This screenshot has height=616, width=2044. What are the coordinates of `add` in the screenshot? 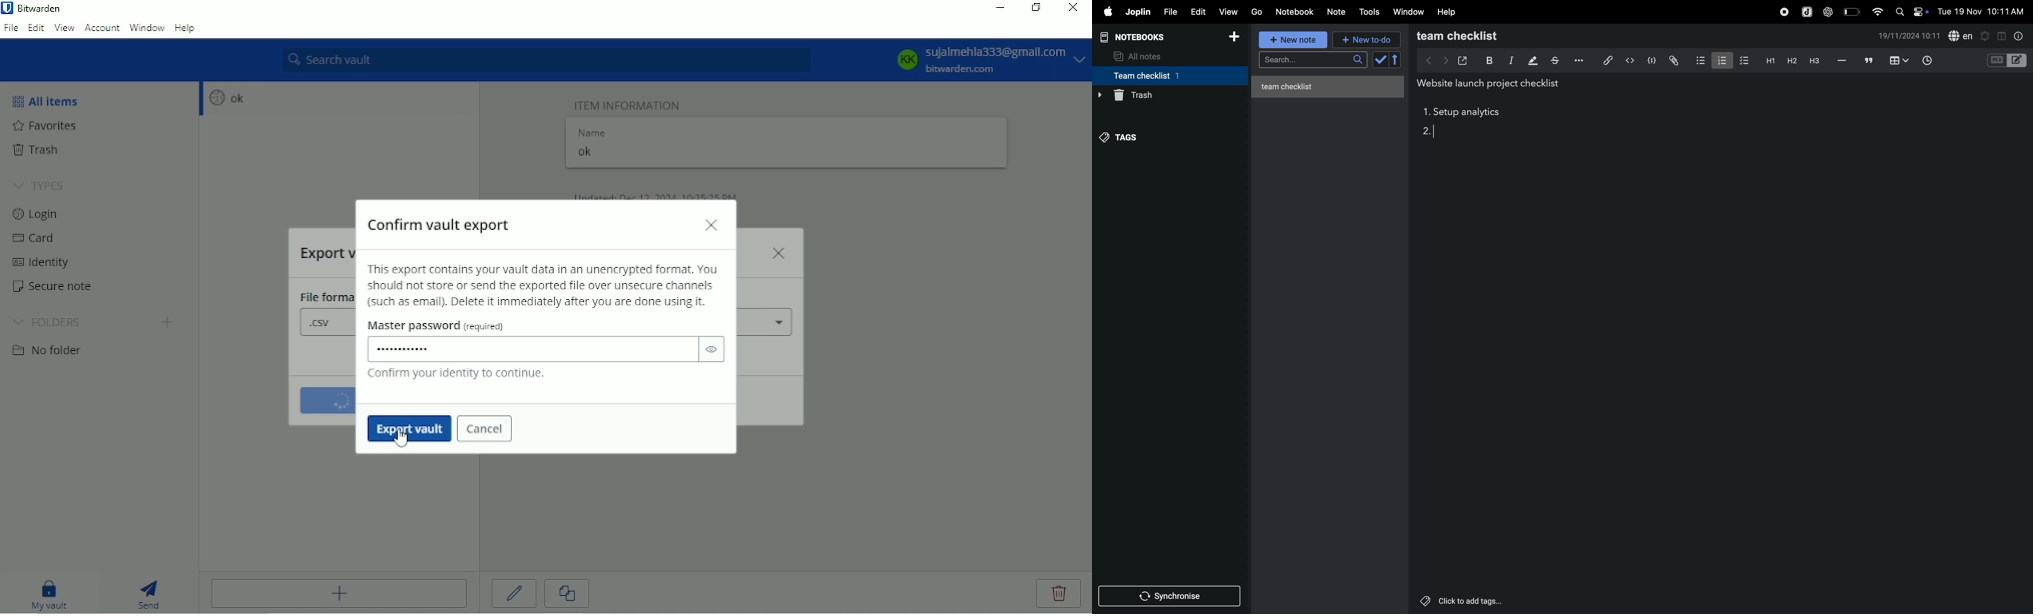 It's located at (1237, 37).